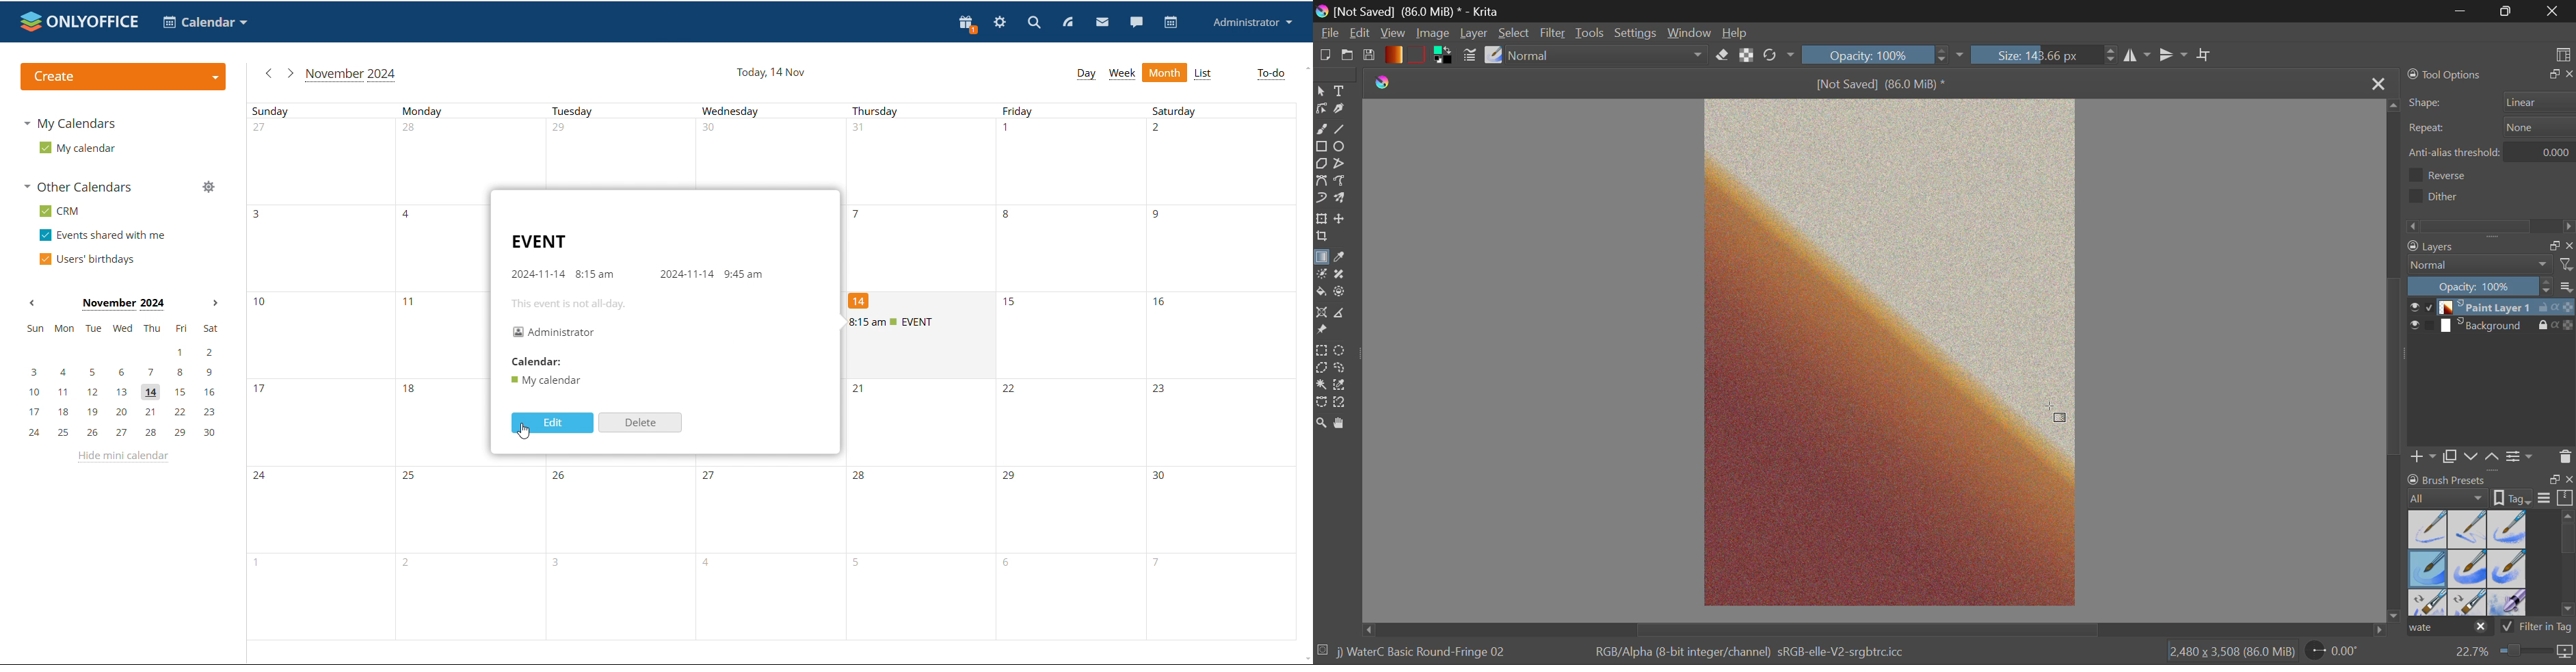  I want to click on Gradient Fill, so click(1322, 258).